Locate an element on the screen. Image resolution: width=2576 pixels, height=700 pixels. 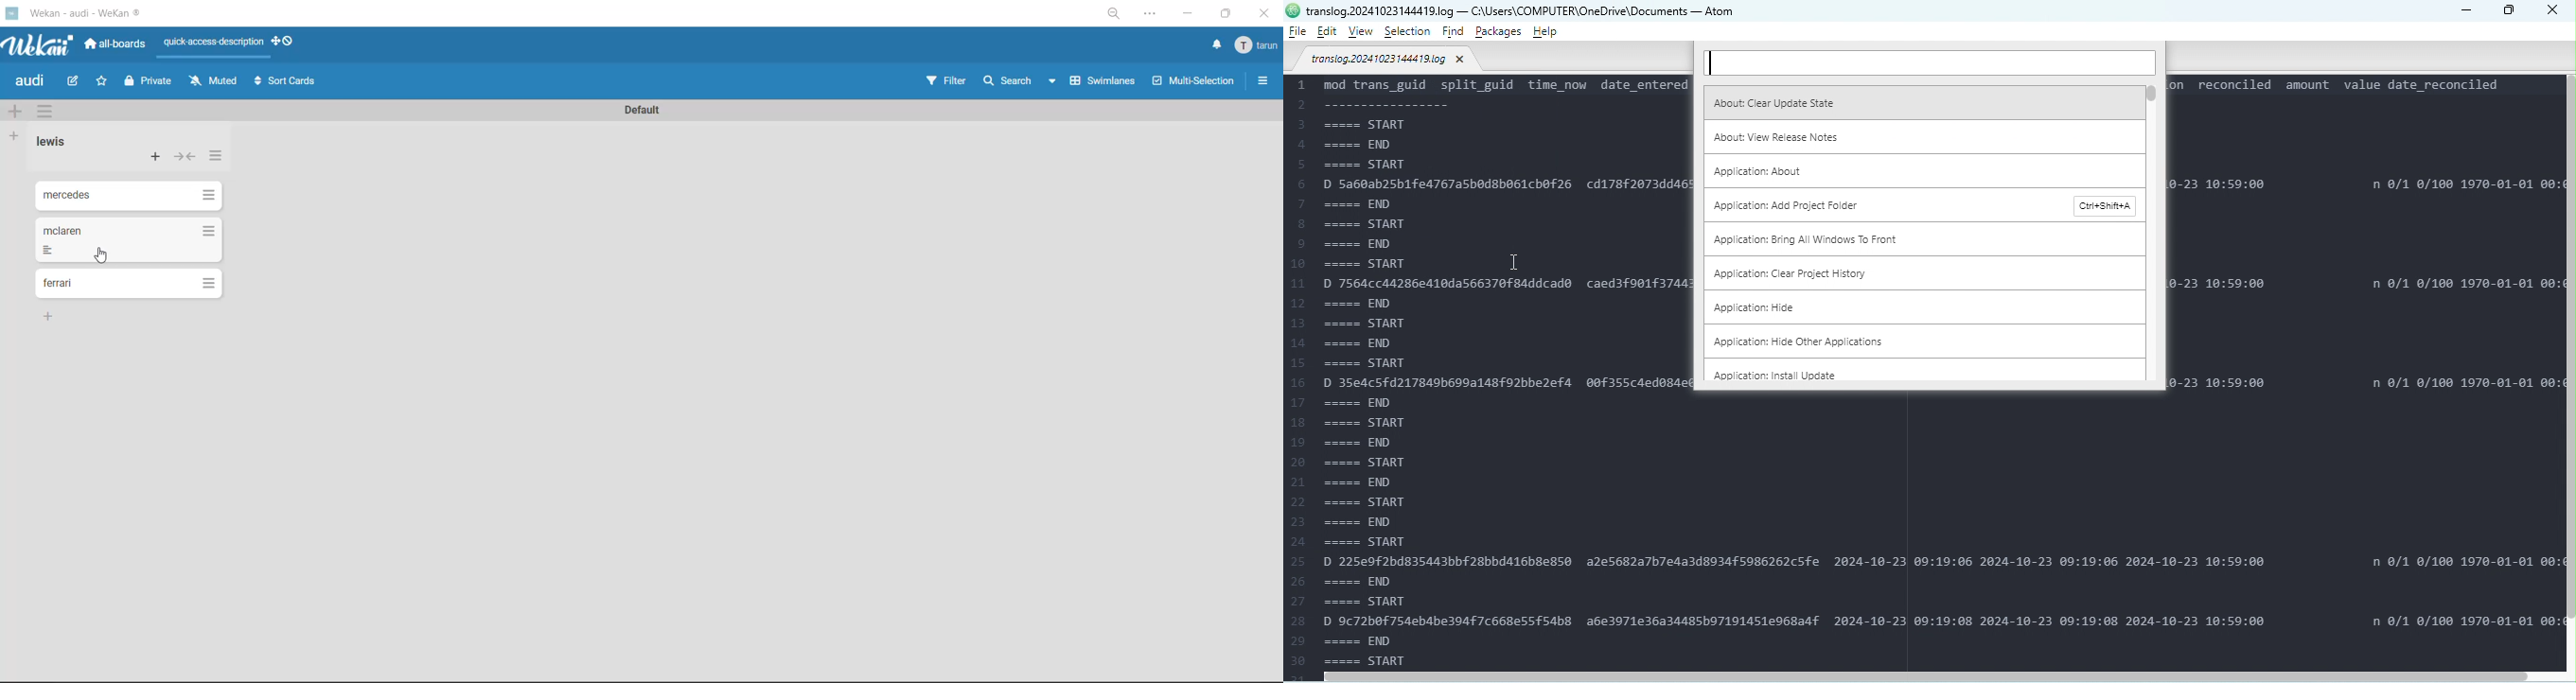
collapse is located at coordinates (184, 156).